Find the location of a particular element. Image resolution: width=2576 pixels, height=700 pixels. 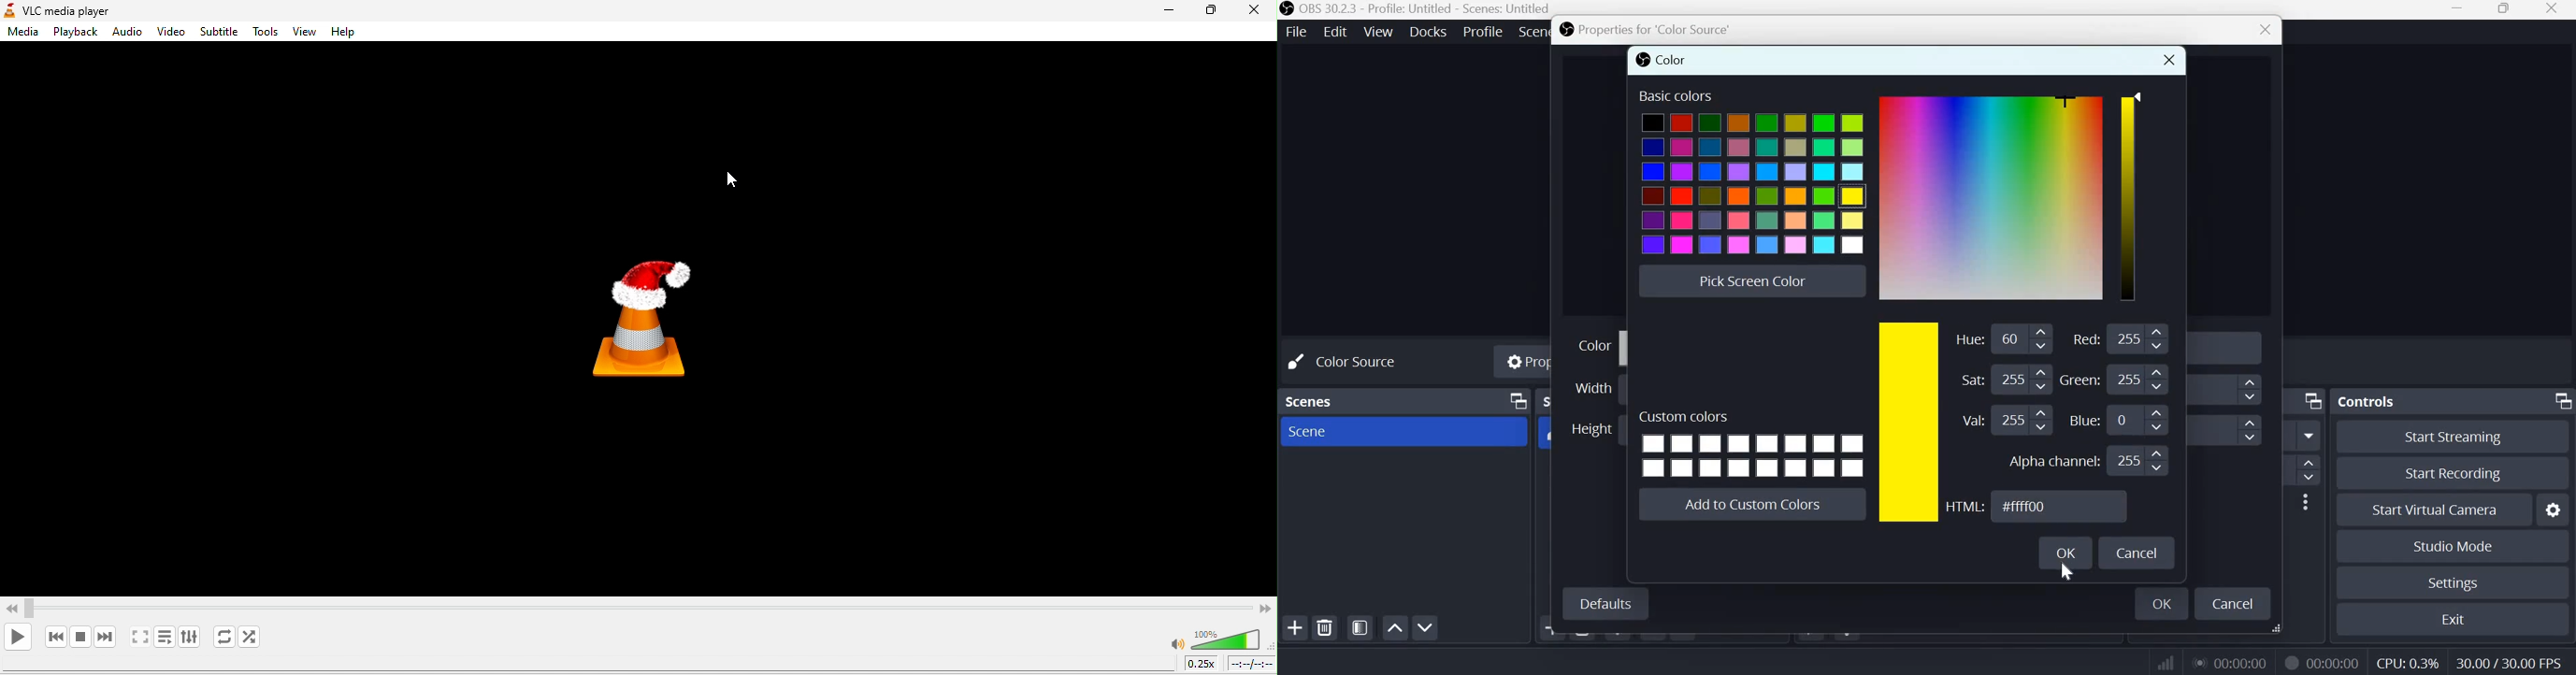

Properties is located at coordinates (1524, 363).